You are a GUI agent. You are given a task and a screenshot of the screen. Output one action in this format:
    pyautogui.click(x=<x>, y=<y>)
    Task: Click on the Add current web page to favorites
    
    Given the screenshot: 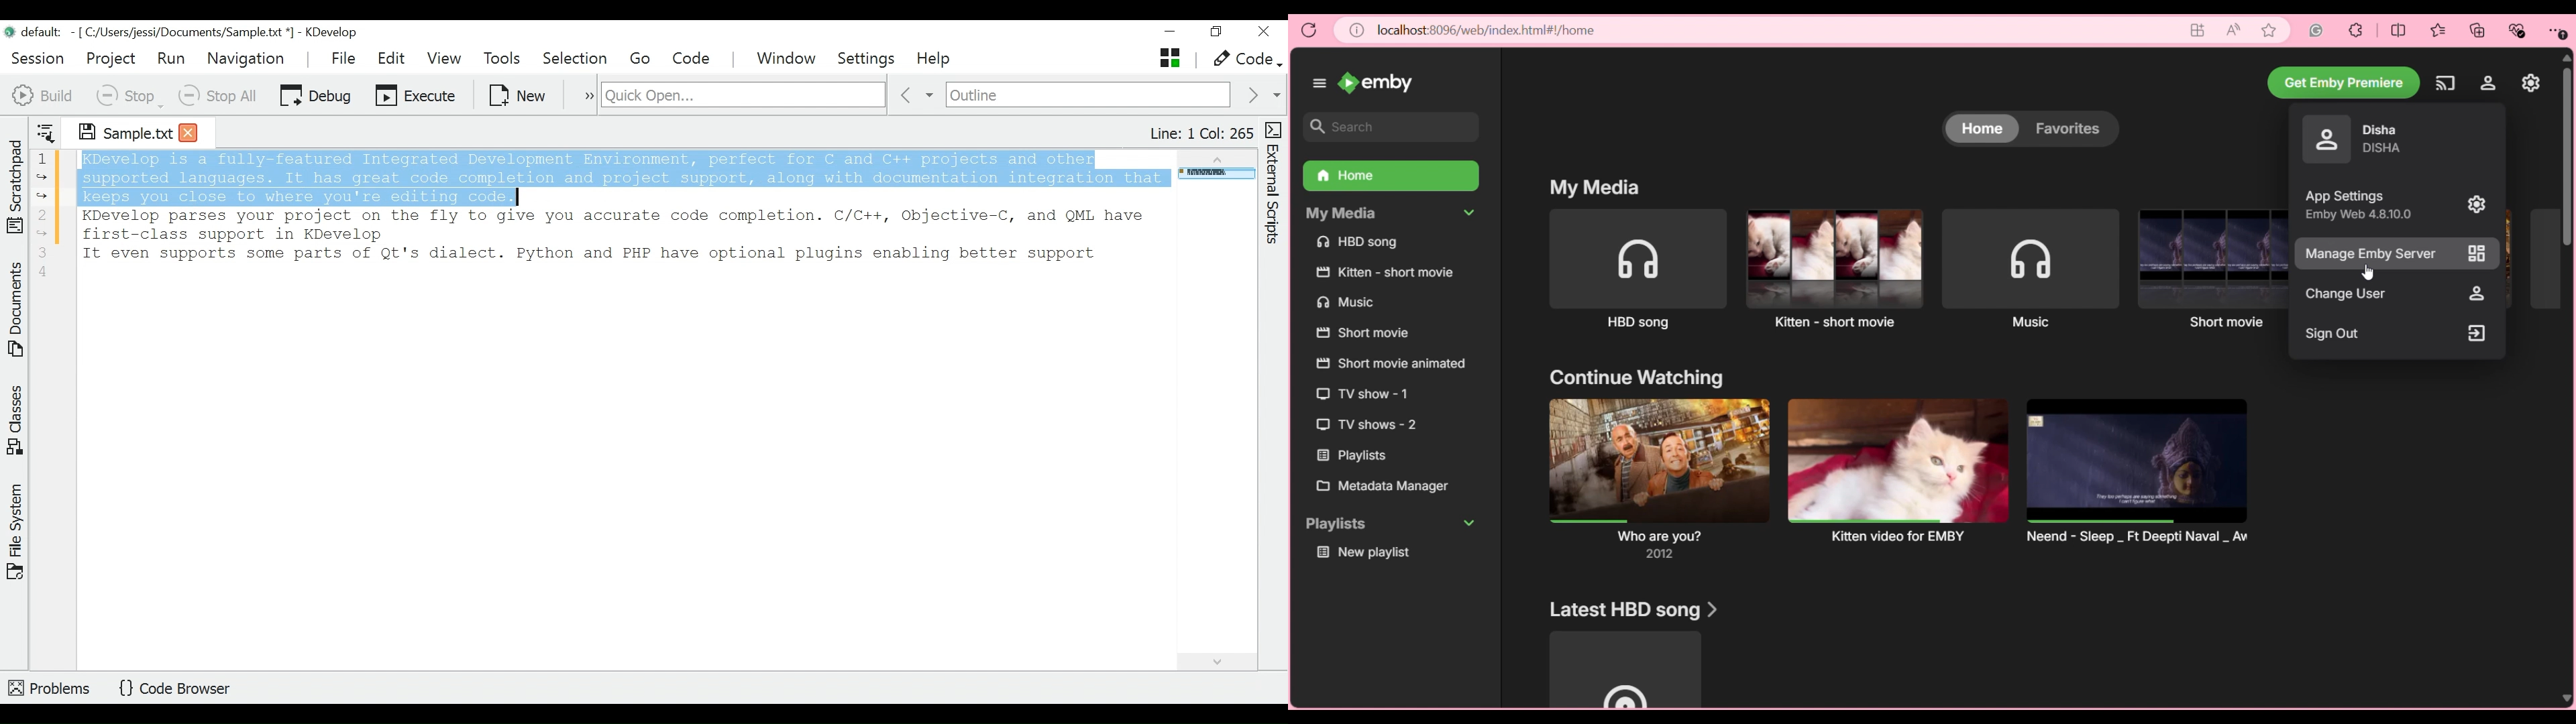 What is the action you would take?
    pyautogui.click(x=2269, y=30)
    